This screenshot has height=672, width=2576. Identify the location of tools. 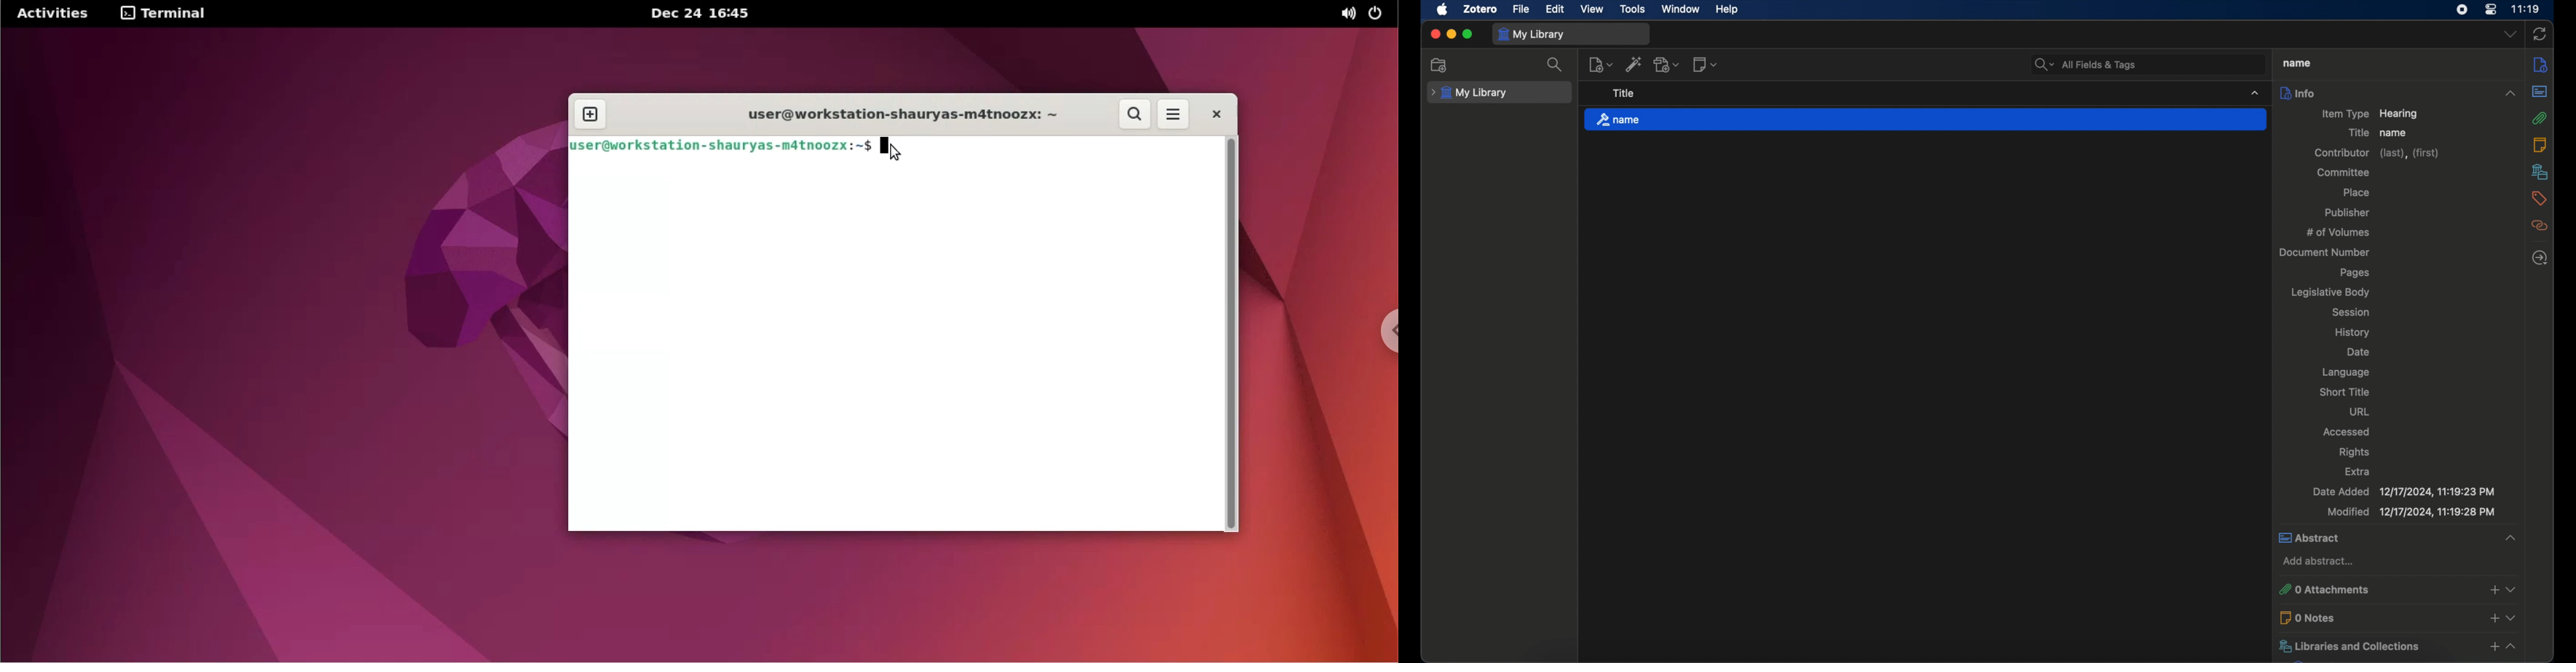
(1633, 8).